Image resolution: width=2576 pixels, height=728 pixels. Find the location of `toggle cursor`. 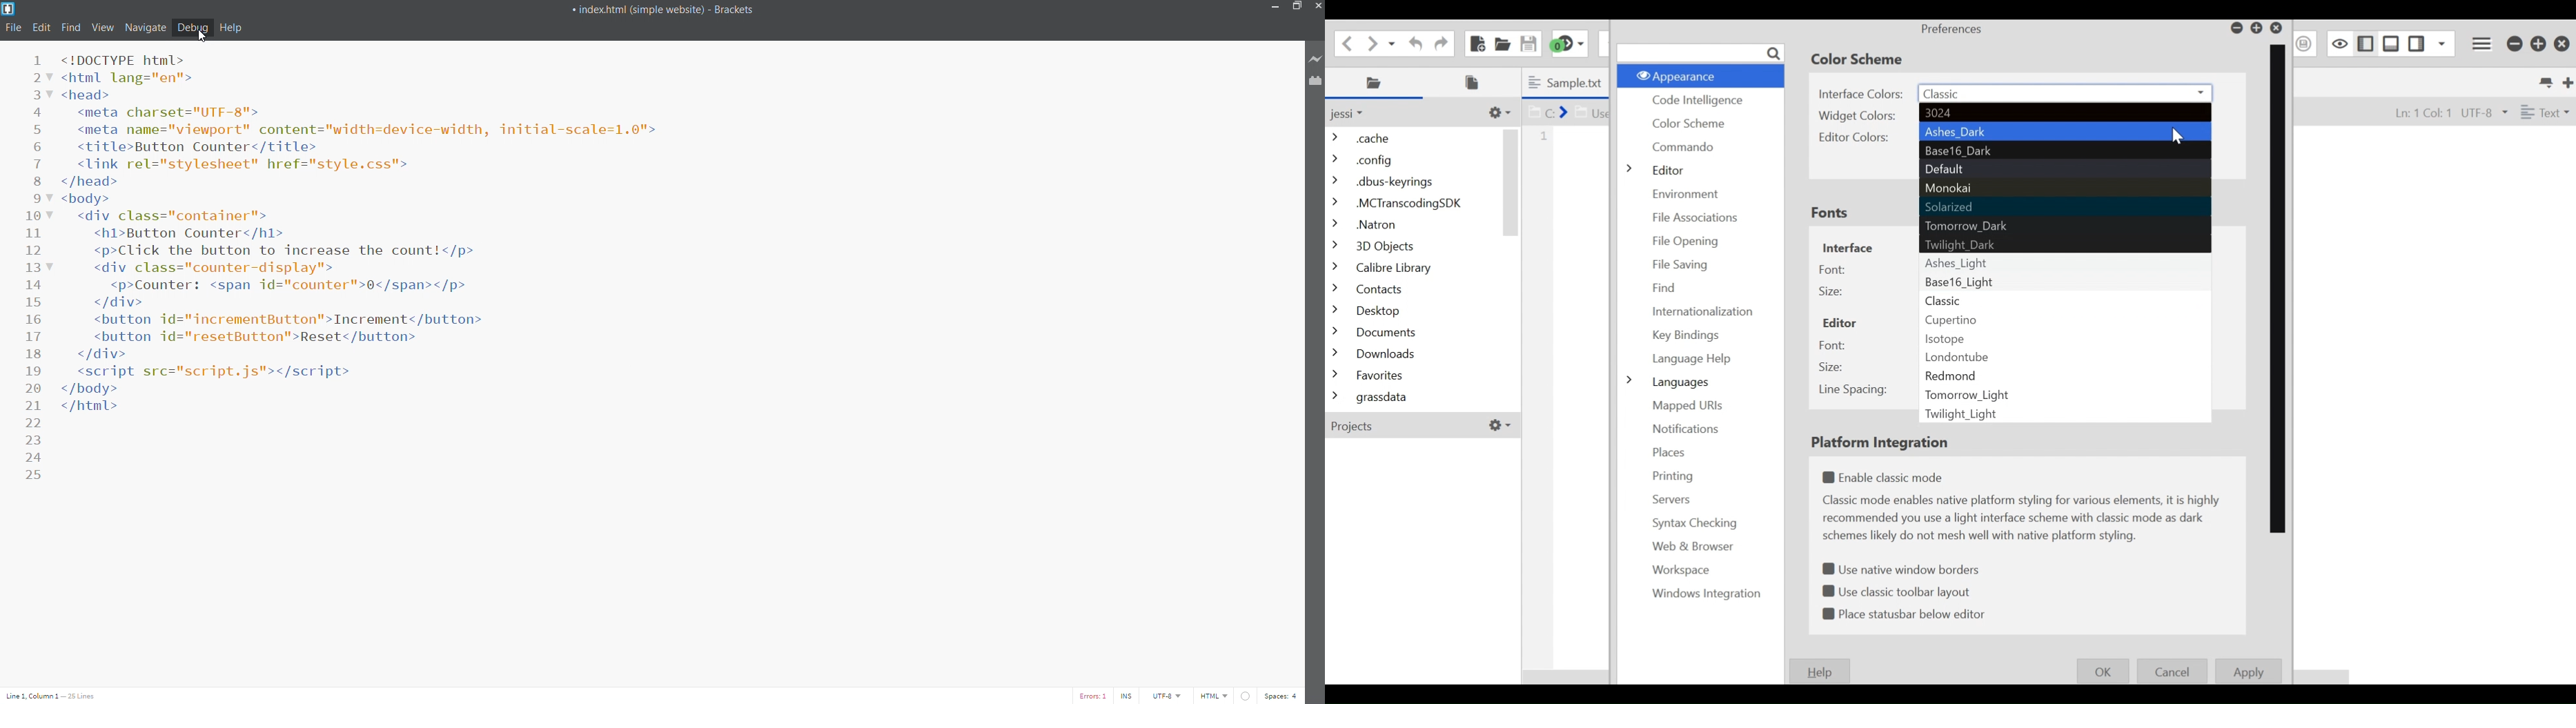

toggle cursor is located at coordinates (1128, 696).